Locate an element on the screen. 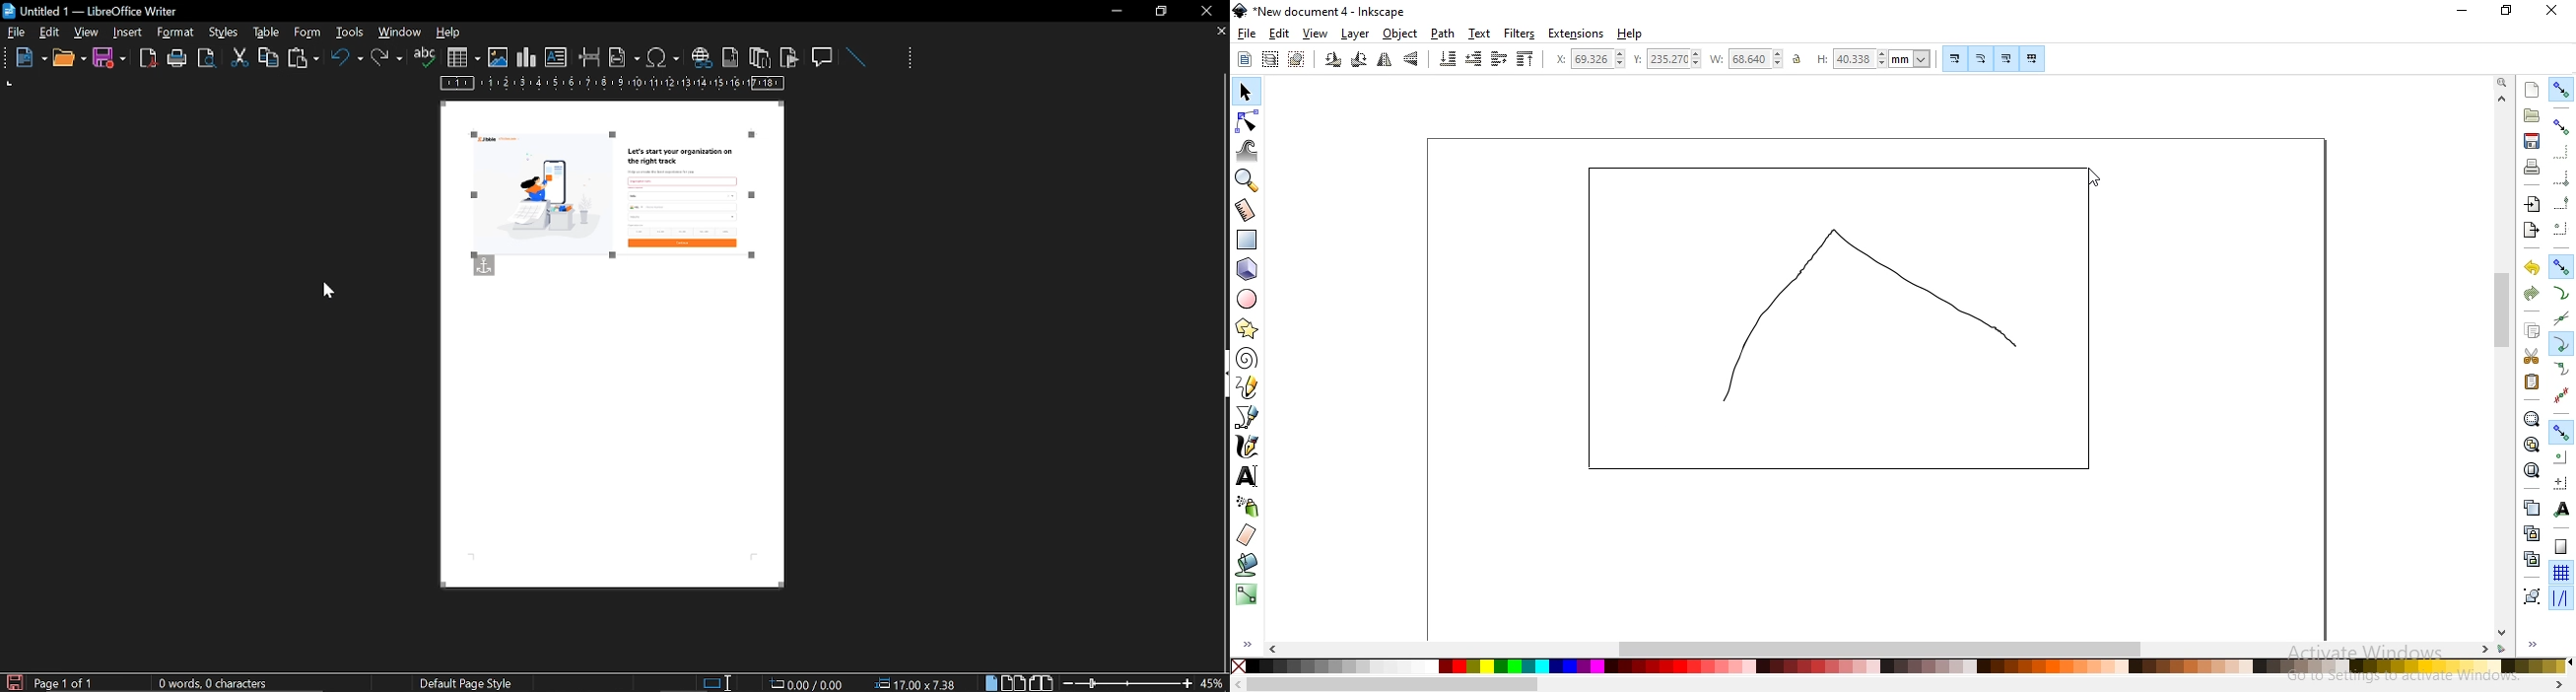 The width and height of the screenshot is (2576, 700). filters is located at coordinates (1521, 34).